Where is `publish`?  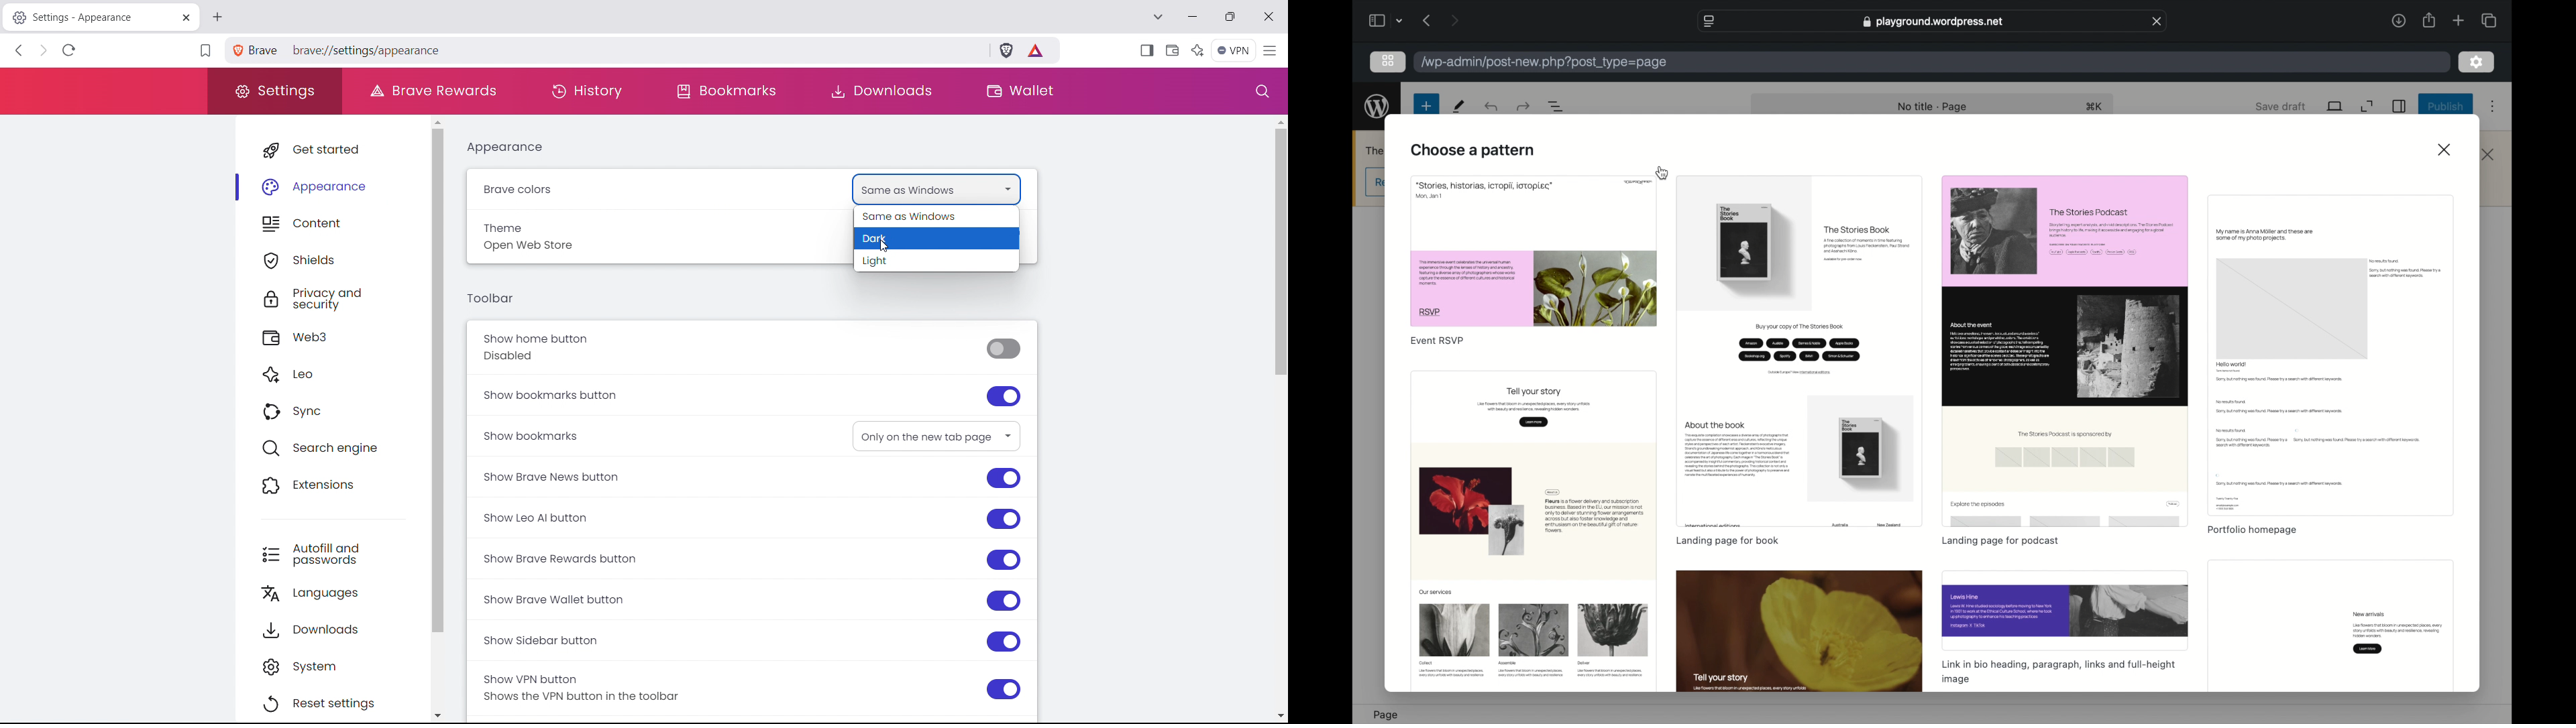
publish is located at coordinates (2447, 106).